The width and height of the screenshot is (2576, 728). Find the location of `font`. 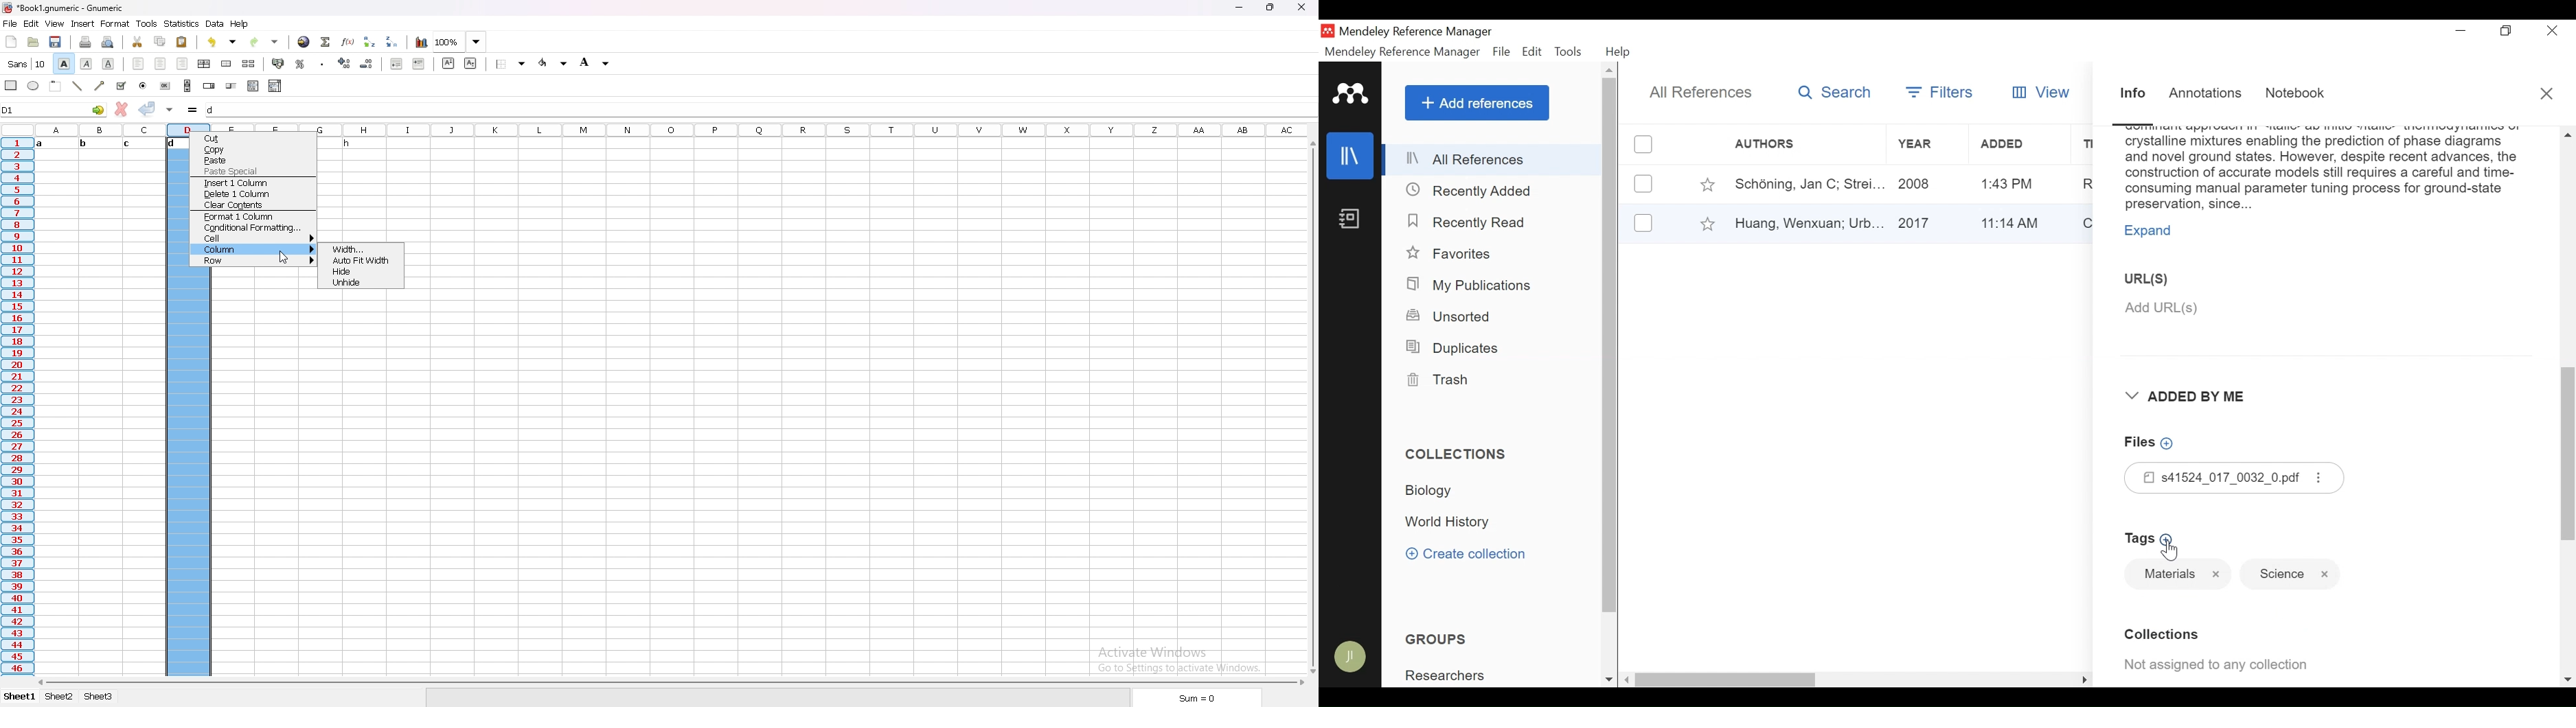

font is located at coordinates (25, 63).